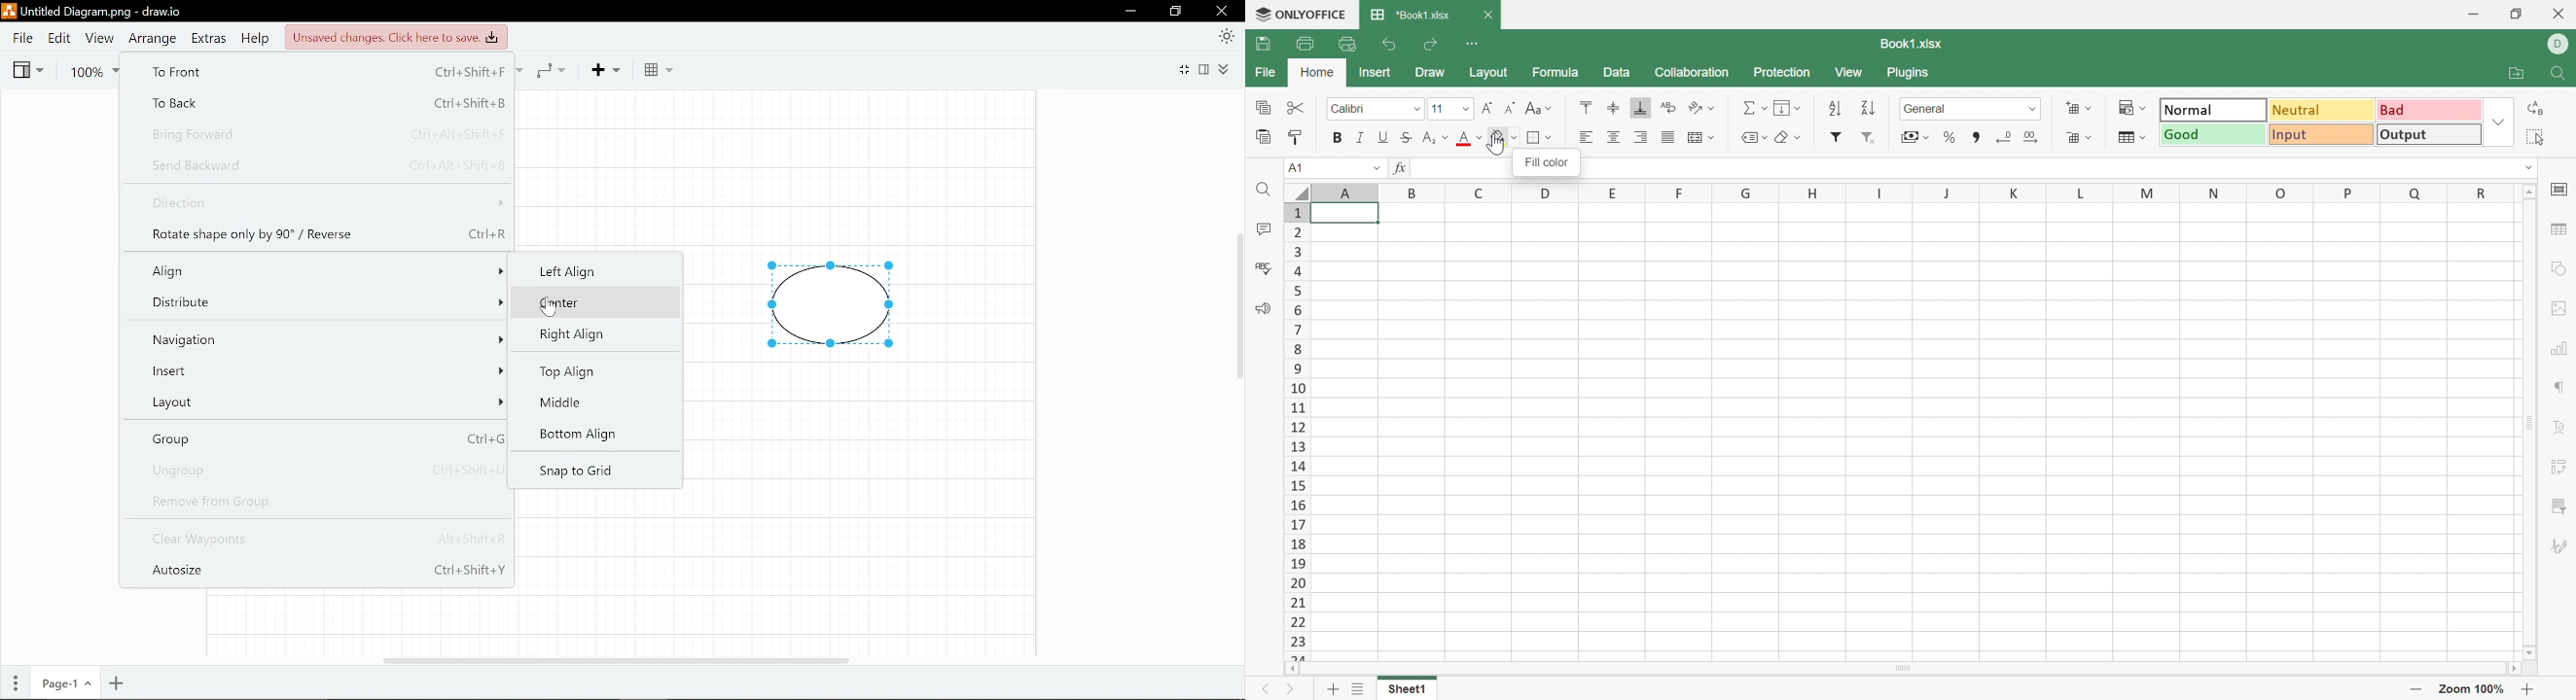  I want to click on To Back, so click(317, 103).